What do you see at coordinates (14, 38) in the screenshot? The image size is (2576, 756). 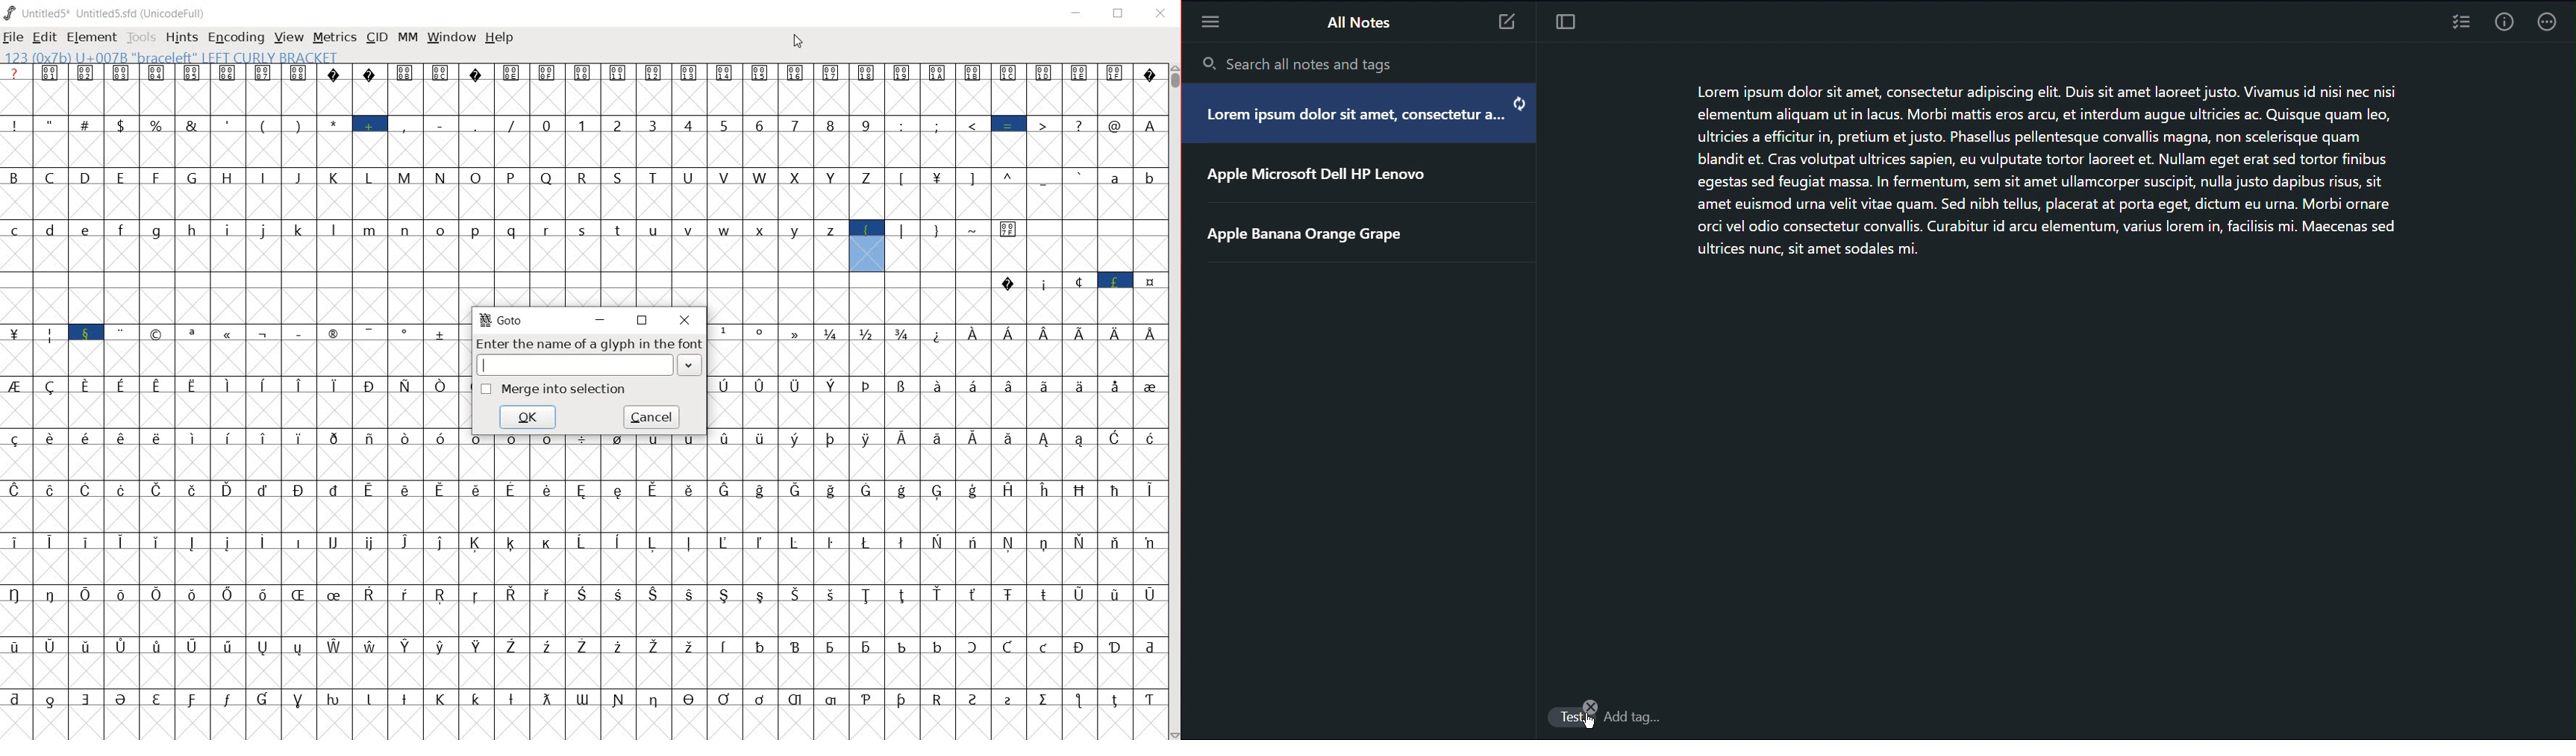 I see `FILE` at bounding box center [14, 38].